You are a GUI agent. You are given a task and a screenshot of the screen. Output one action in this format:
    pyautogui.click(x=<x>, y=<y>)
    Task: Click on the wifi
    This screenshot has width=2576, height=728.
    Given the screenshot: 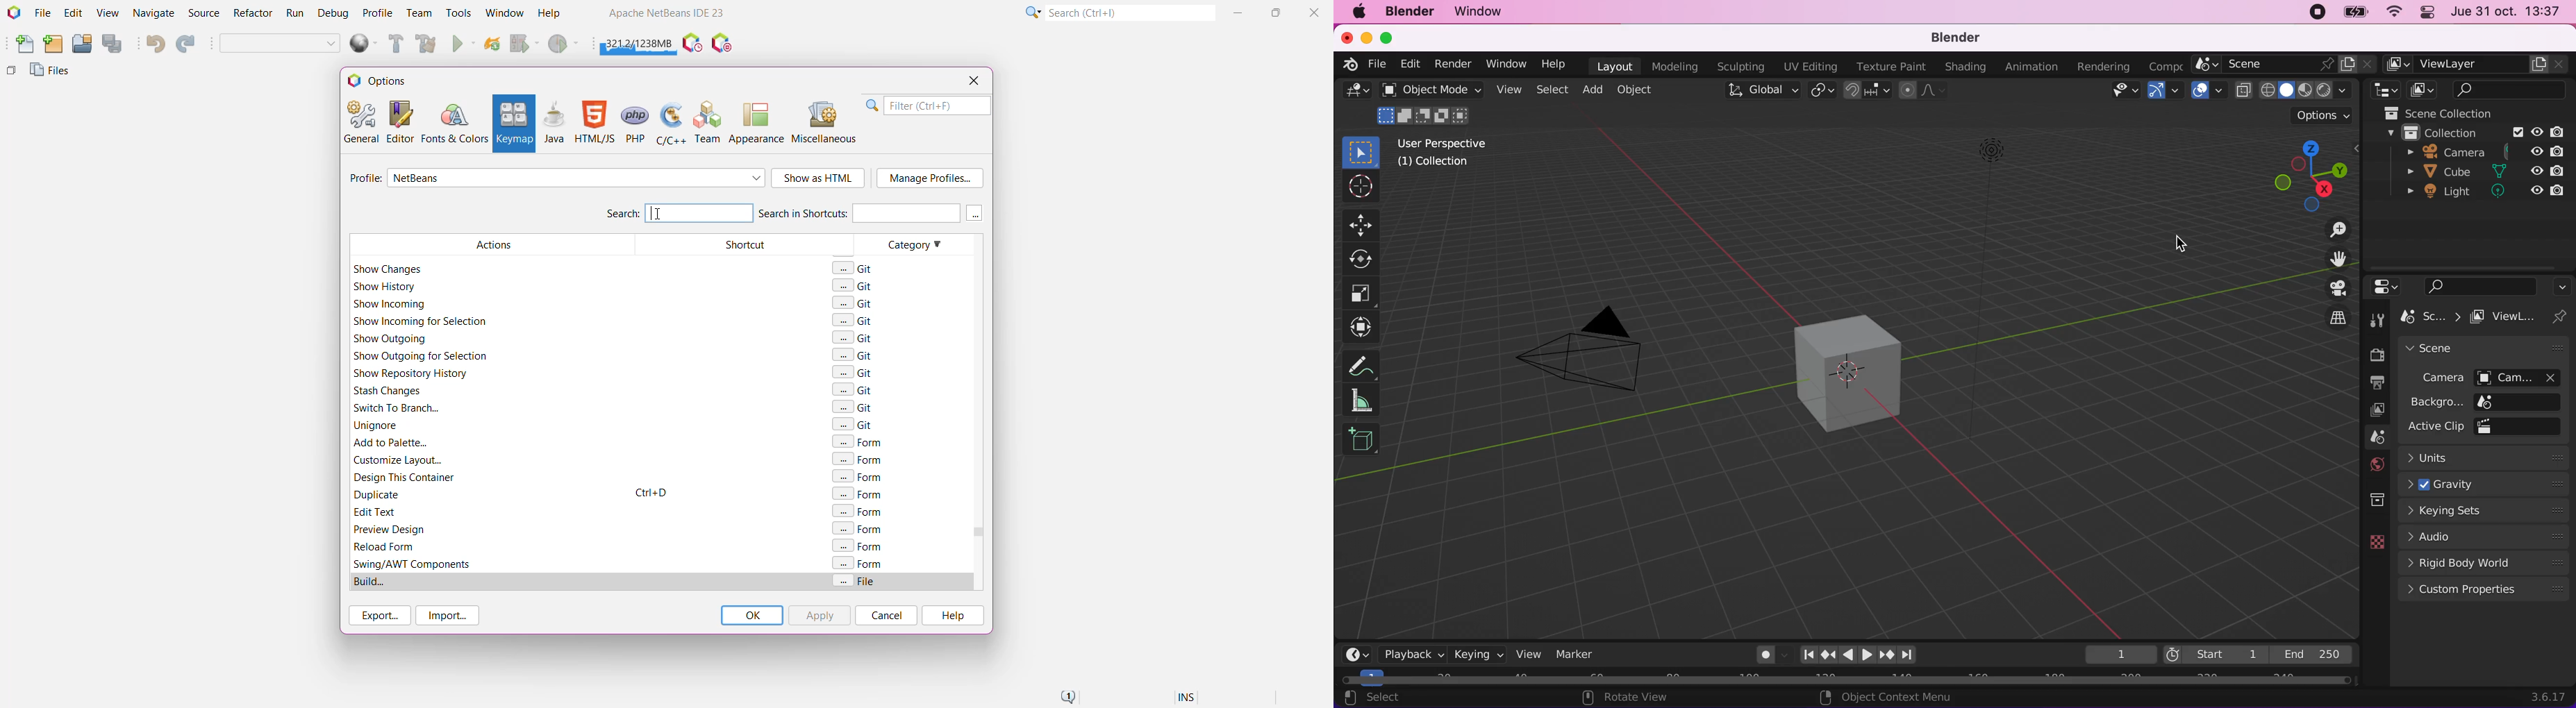 What is the action you would take?
    pyautogui.click(x=2393, y=12)
    